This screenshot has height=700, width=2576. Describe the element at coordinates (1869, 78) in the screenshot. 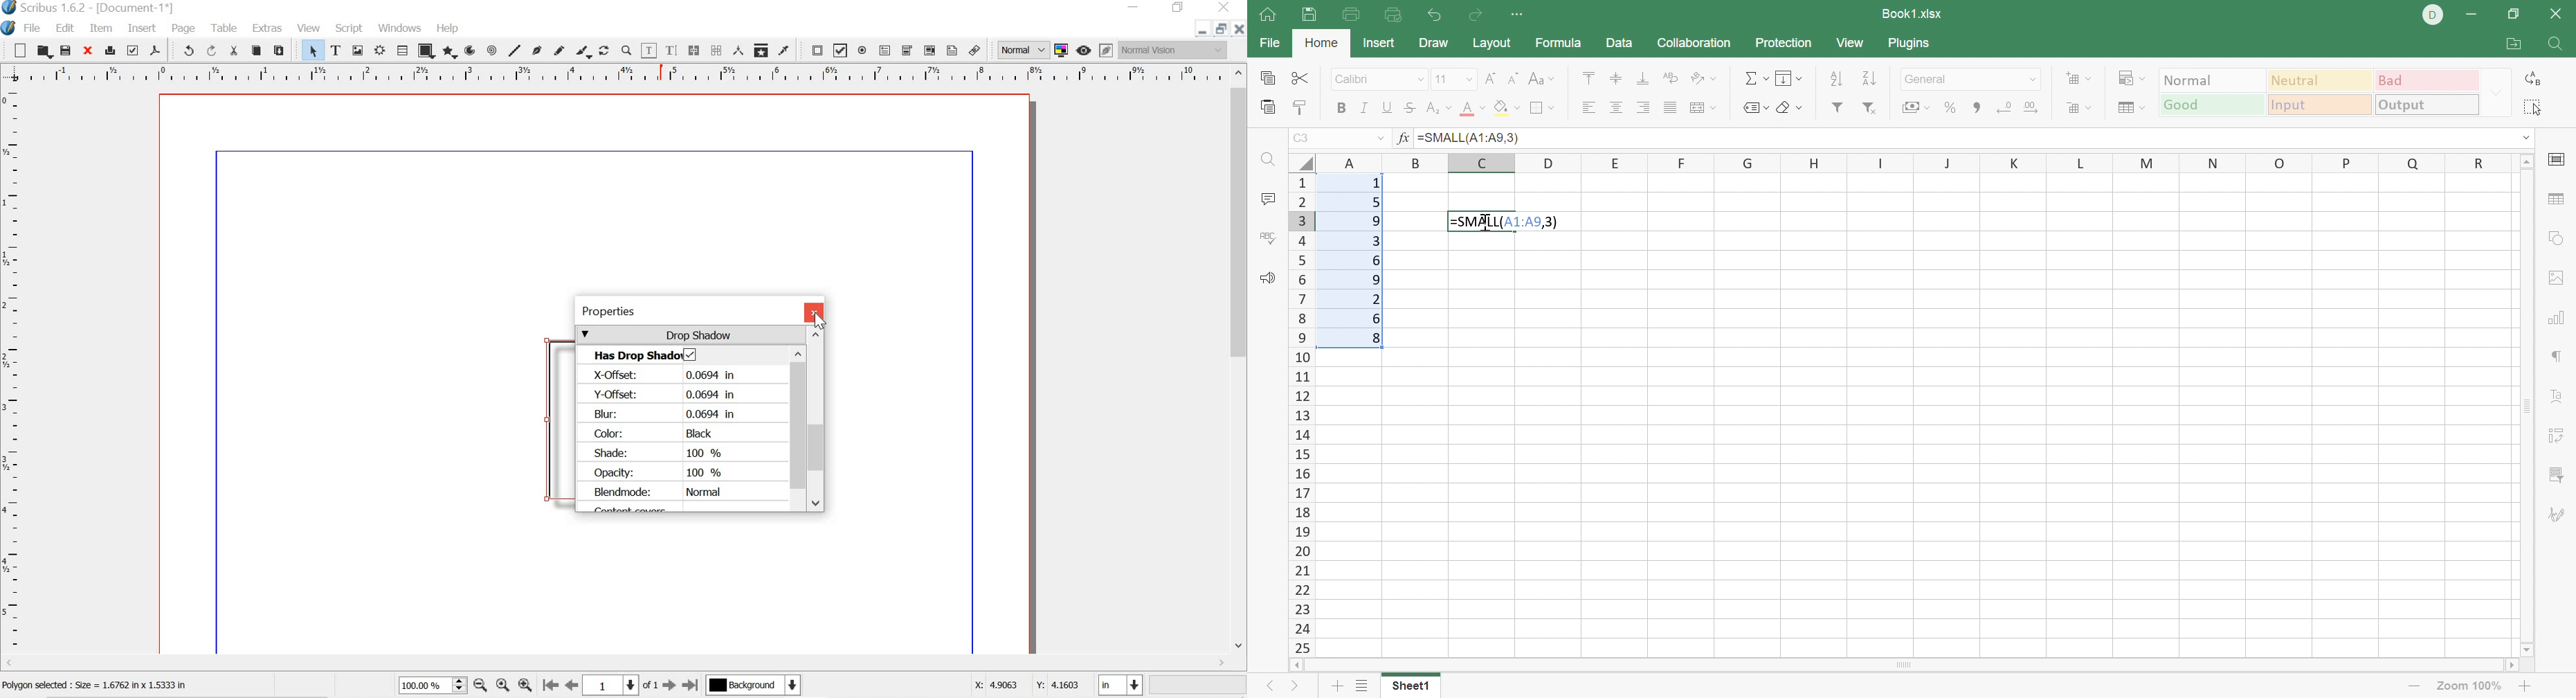

I see `Sort descending` at that location.